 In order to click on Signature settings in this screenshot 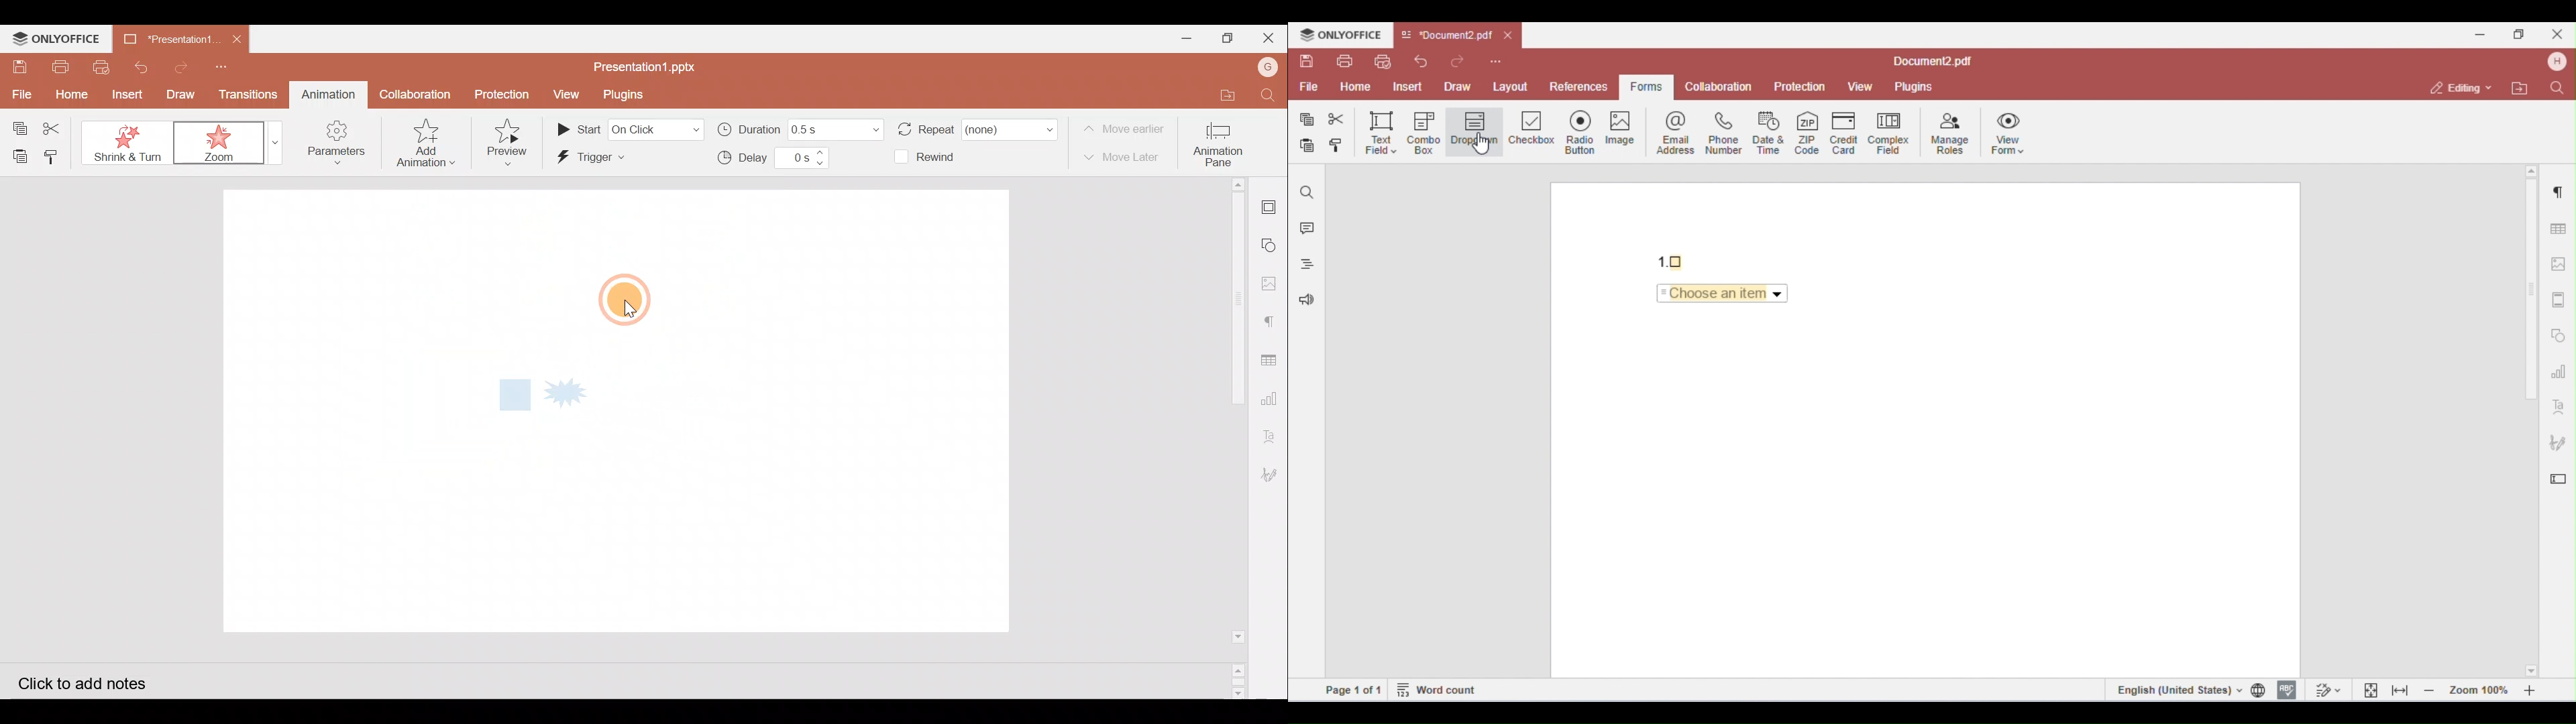, I will do `click(1272, 473)`.